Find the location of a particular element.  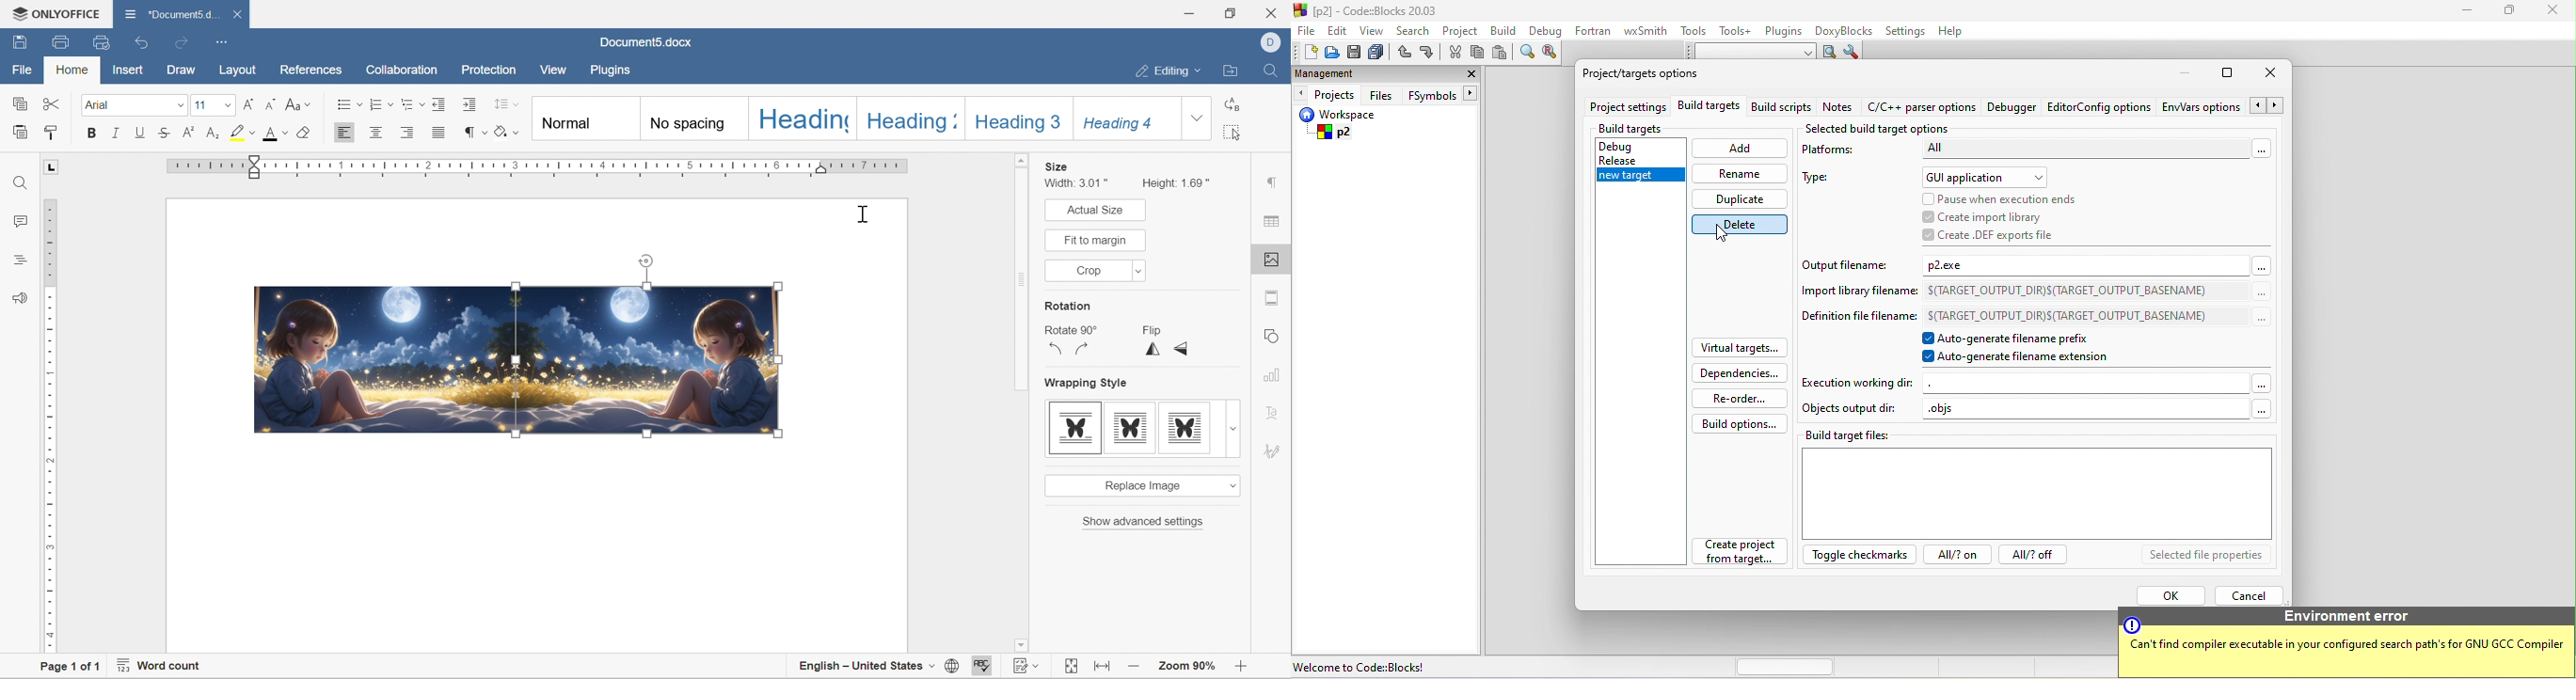

paragraph settings is located at coordinates (1274, 184).